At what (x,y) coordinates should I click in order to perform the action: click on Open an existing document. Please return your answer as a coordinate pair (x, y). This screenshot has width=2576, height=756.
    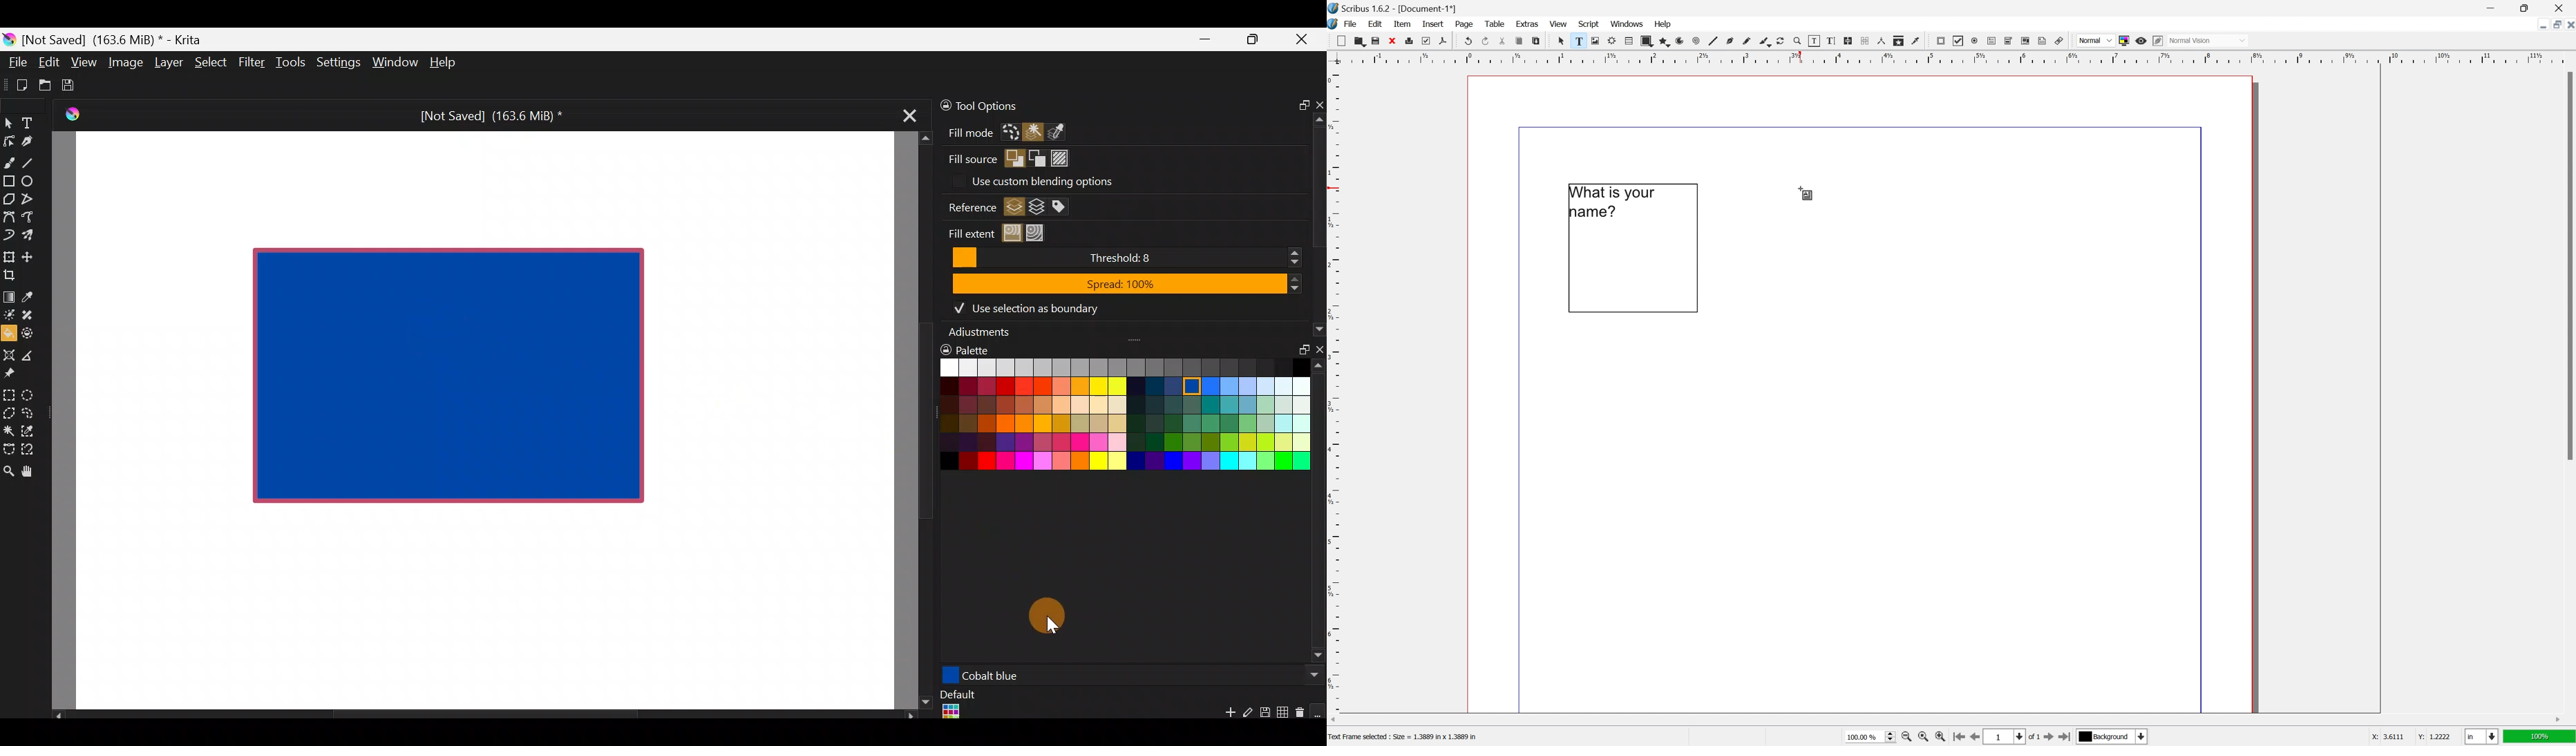
    Looking at the image, I should click on (44, 83).